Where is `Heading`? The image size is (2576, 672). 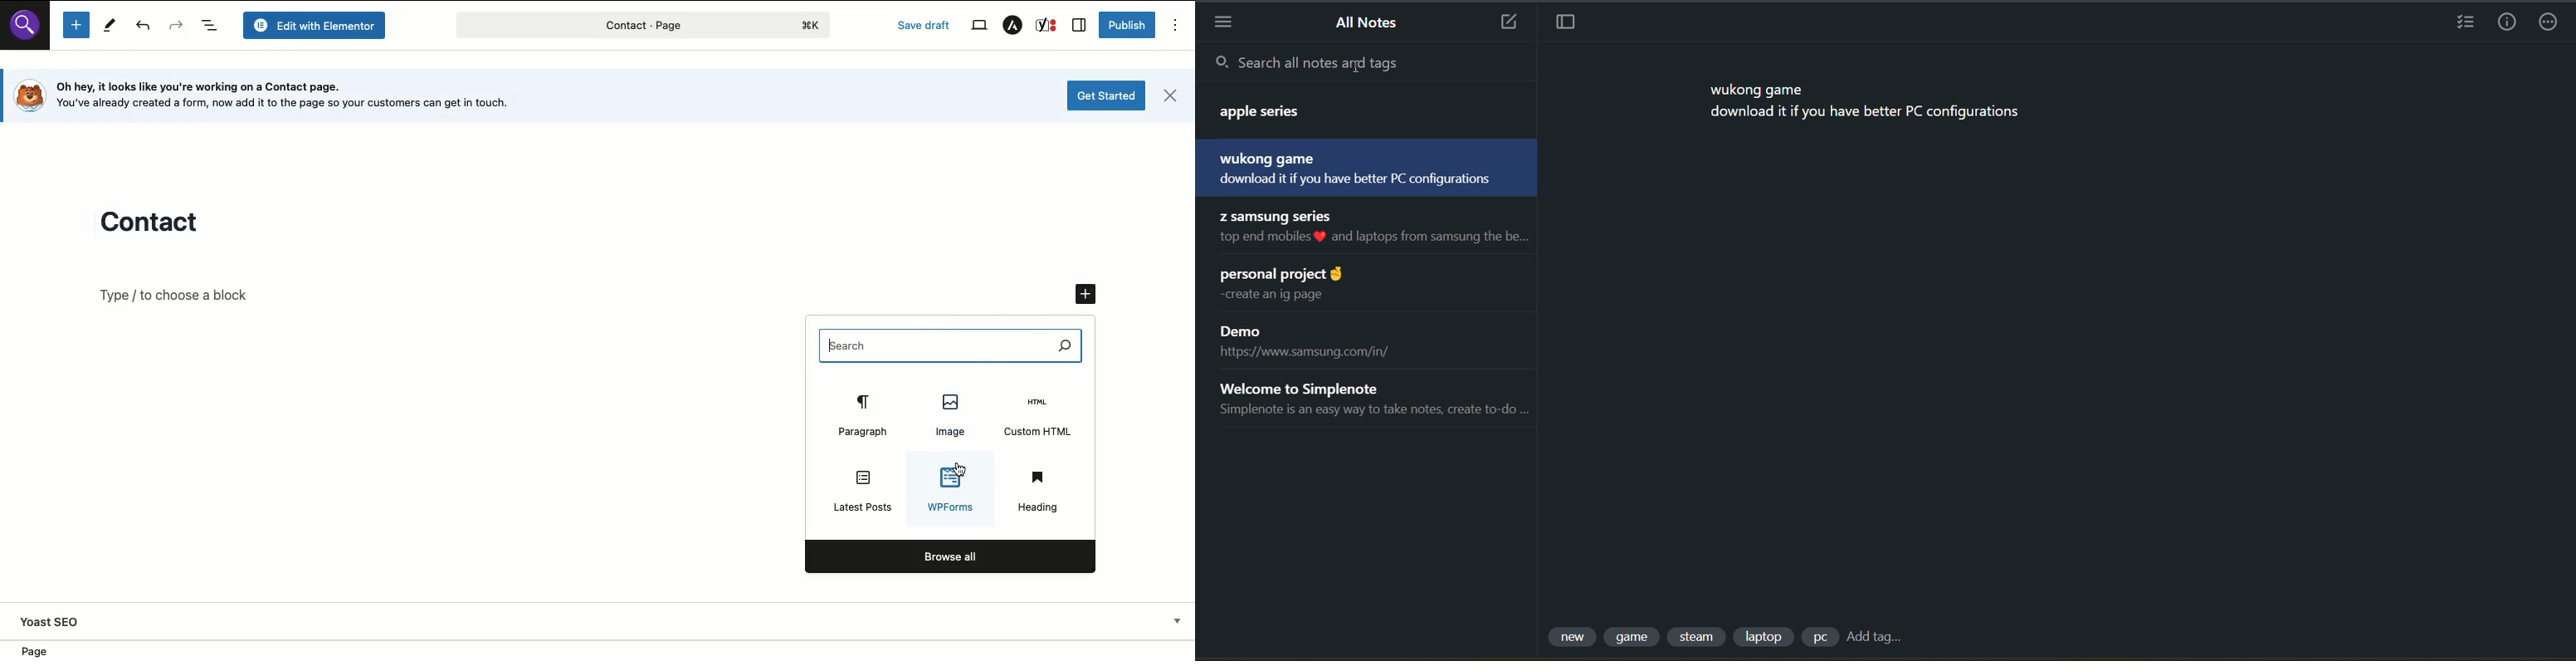
Heading is located at coordinates (1037, 492).